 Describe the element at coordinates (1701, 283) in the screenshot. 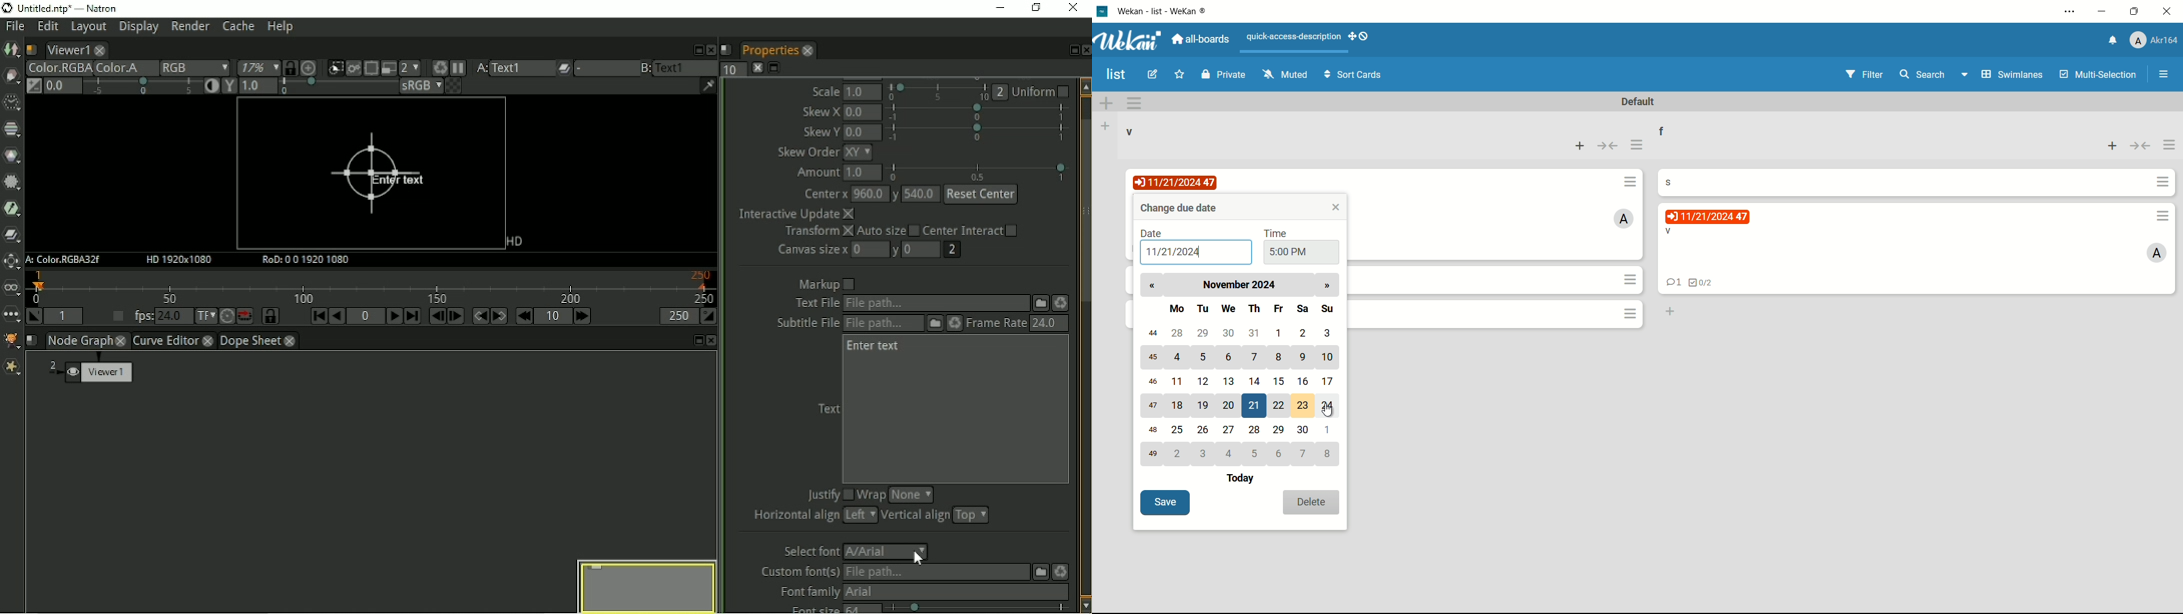

I see `checklist` at that location.